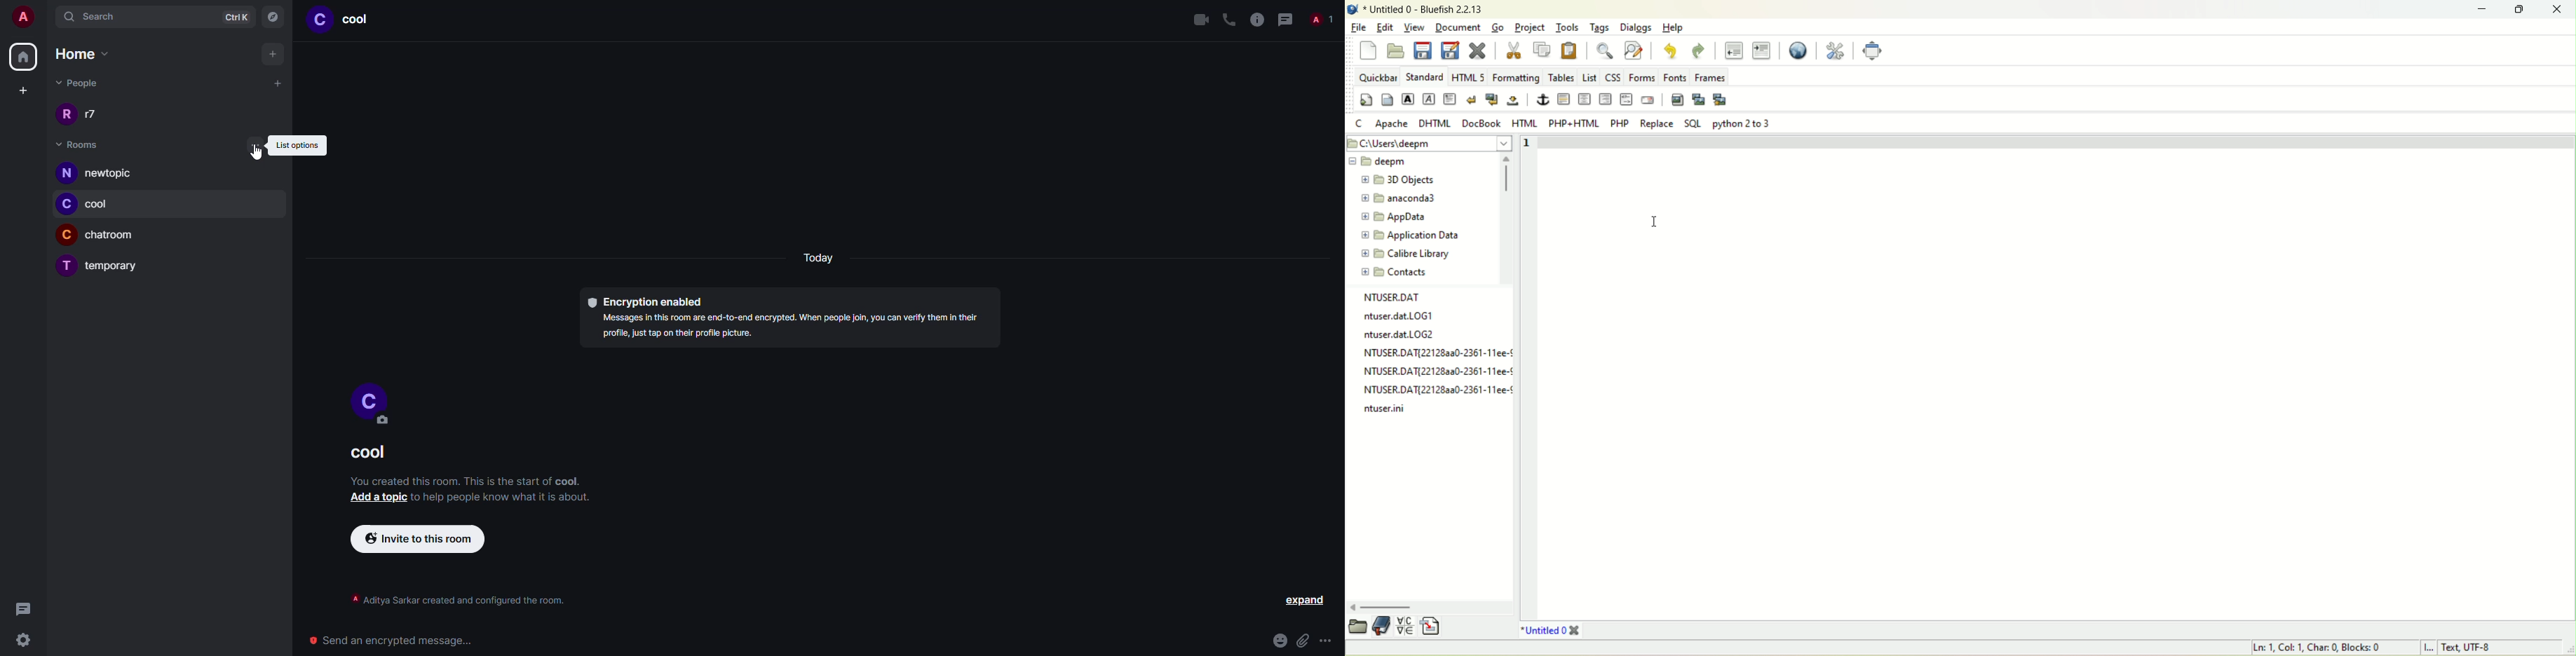 This screenshot has width=2576, height=672. What do you see at coordinates (1378, 76) in the screenshot?
I see `quickbar` at bounding box center [1378, 76].